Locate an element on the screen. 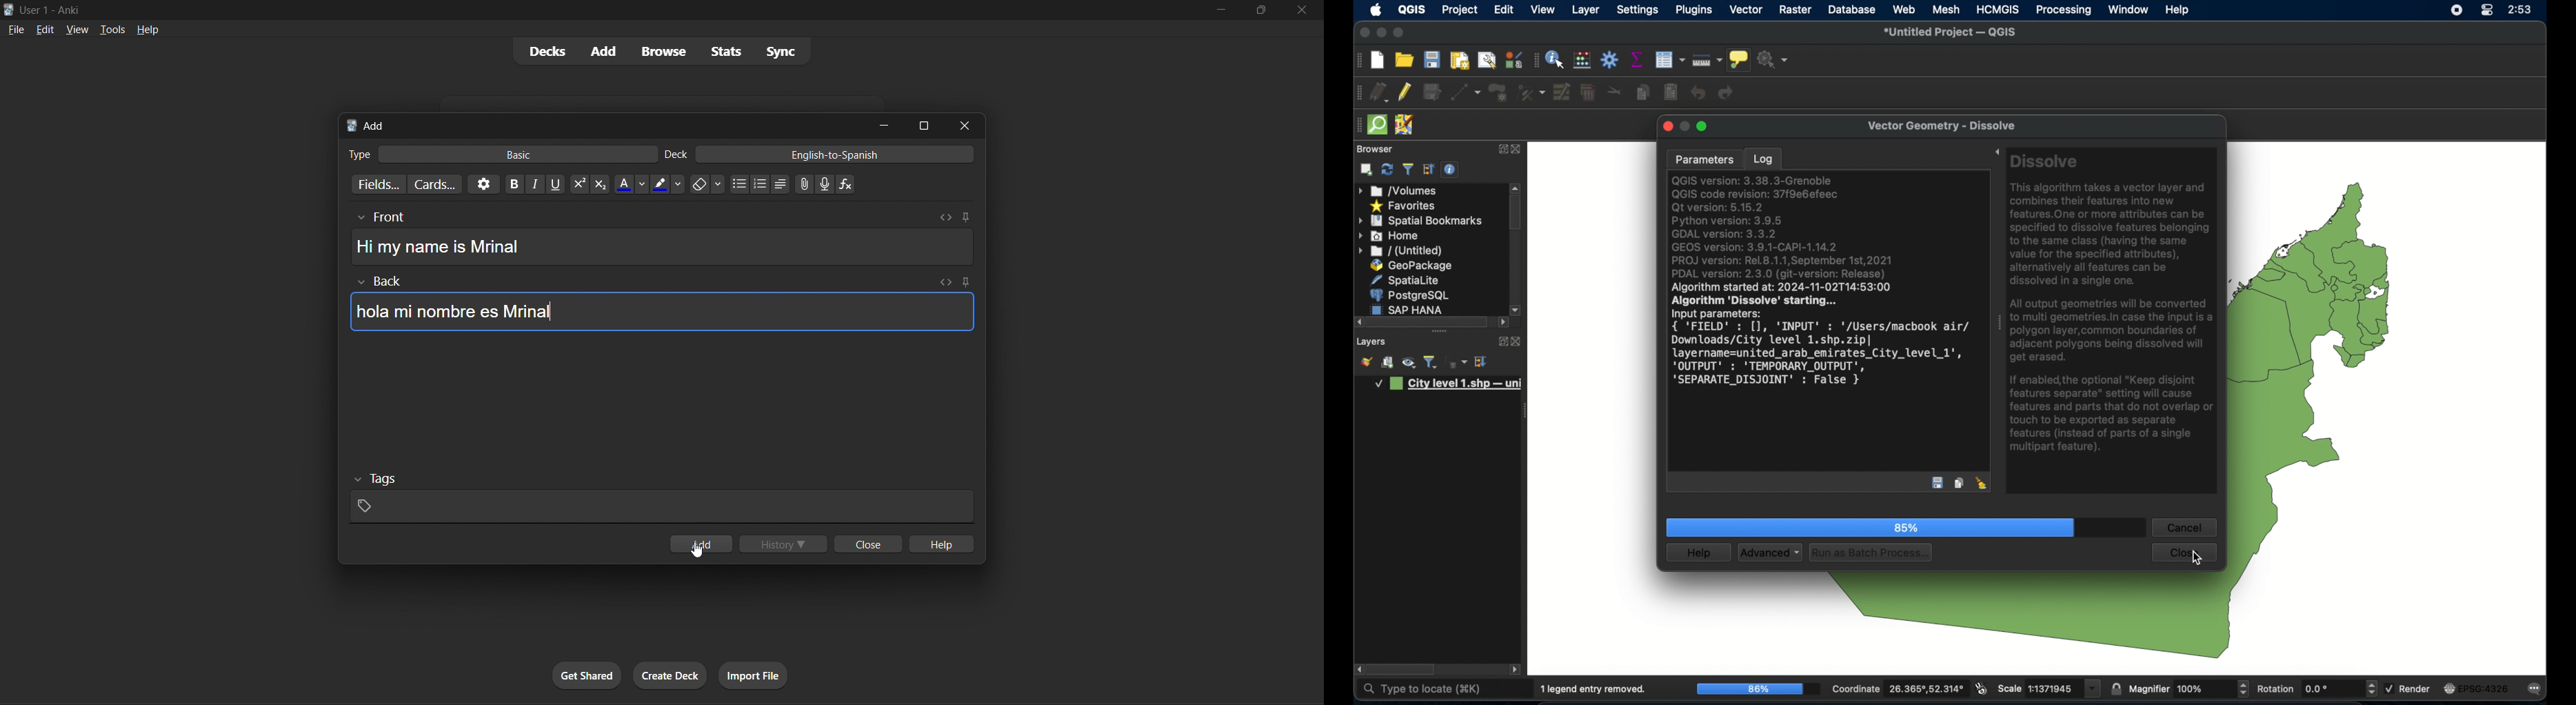 This screenshot has height=728, width=2576. close is located at coordinates (968, 126).